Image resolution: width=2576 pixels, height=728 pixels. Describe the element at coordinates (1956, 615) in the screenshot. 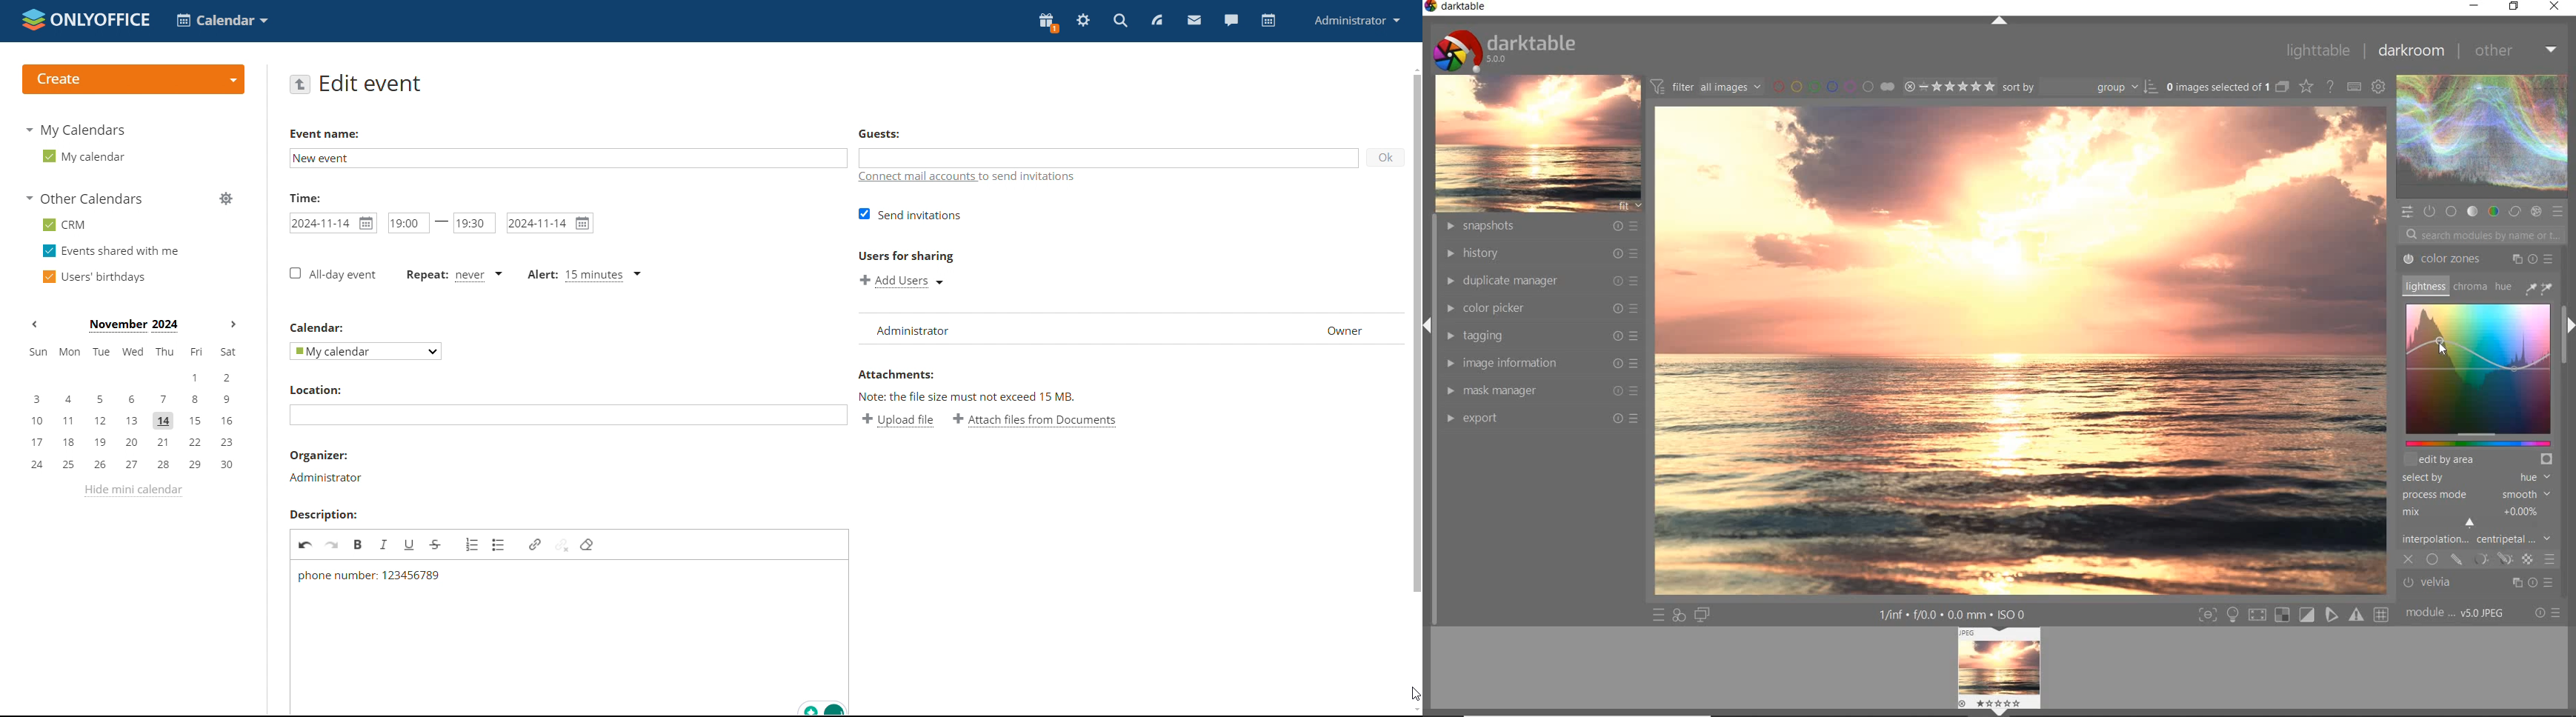

I see `OTHER INTERFACE DETAIL` at that location.